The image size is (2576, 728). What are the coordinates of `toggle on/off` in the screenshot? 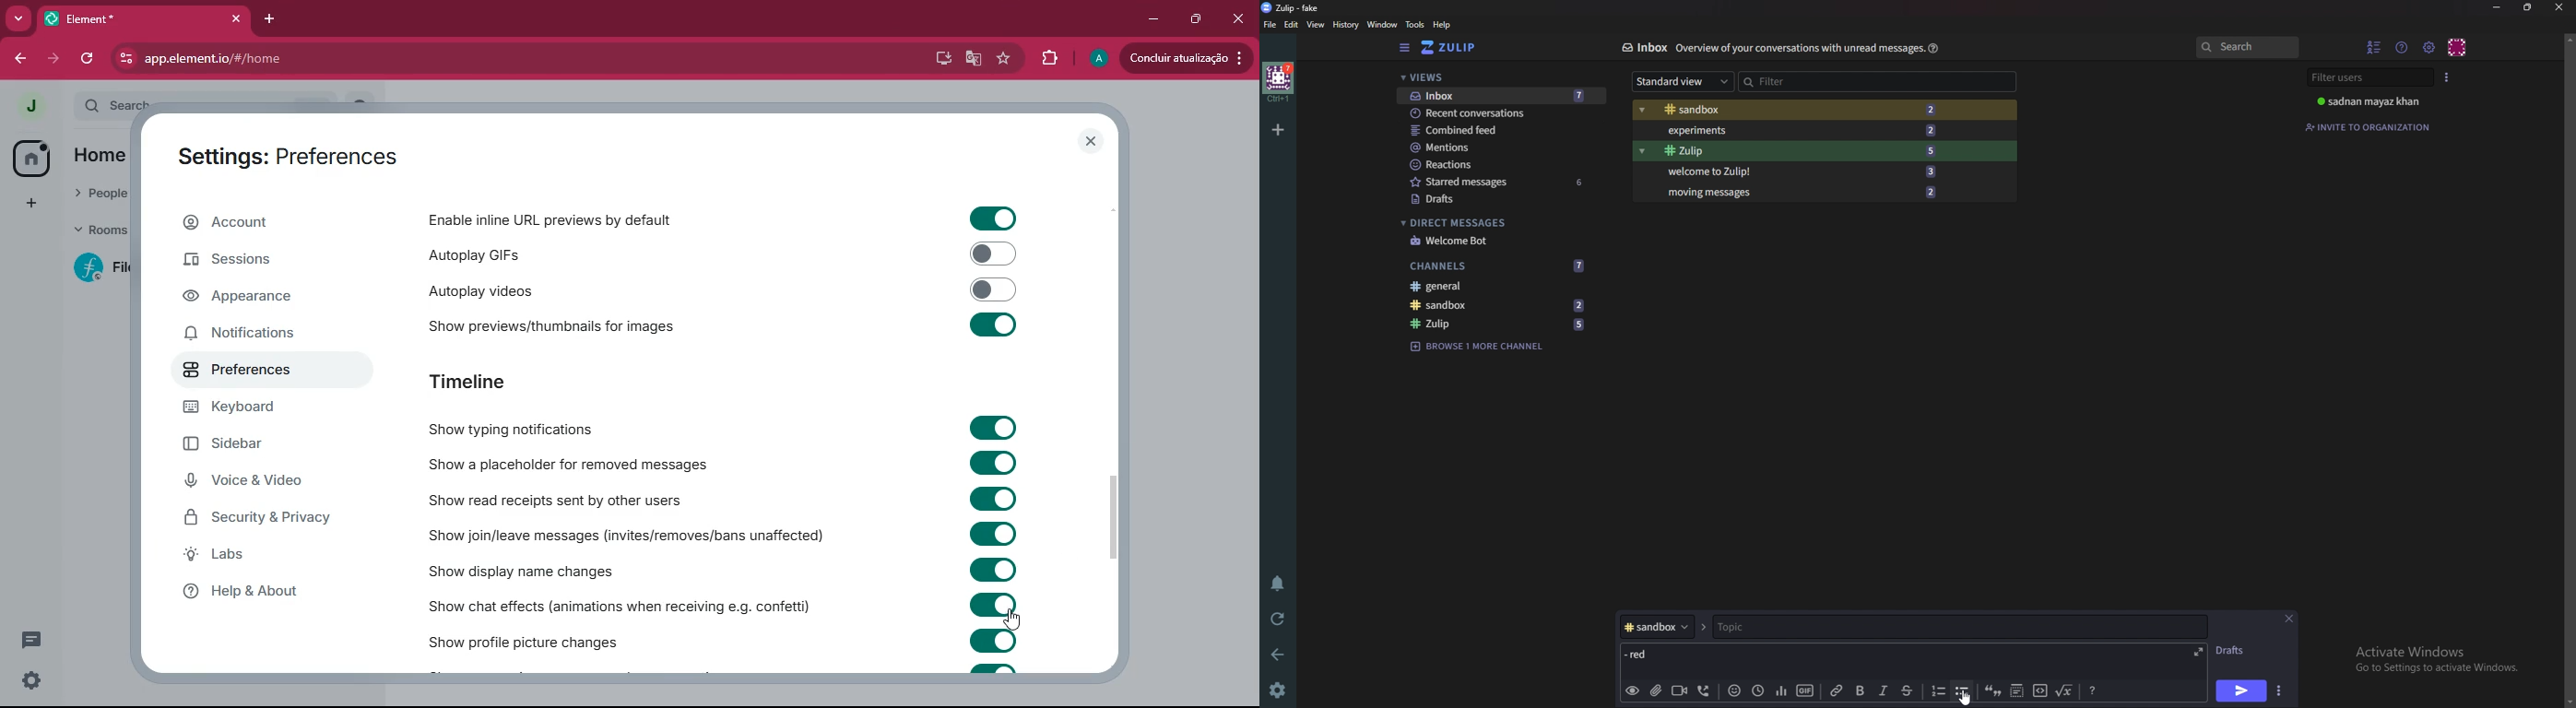 It's located at (993, 219).